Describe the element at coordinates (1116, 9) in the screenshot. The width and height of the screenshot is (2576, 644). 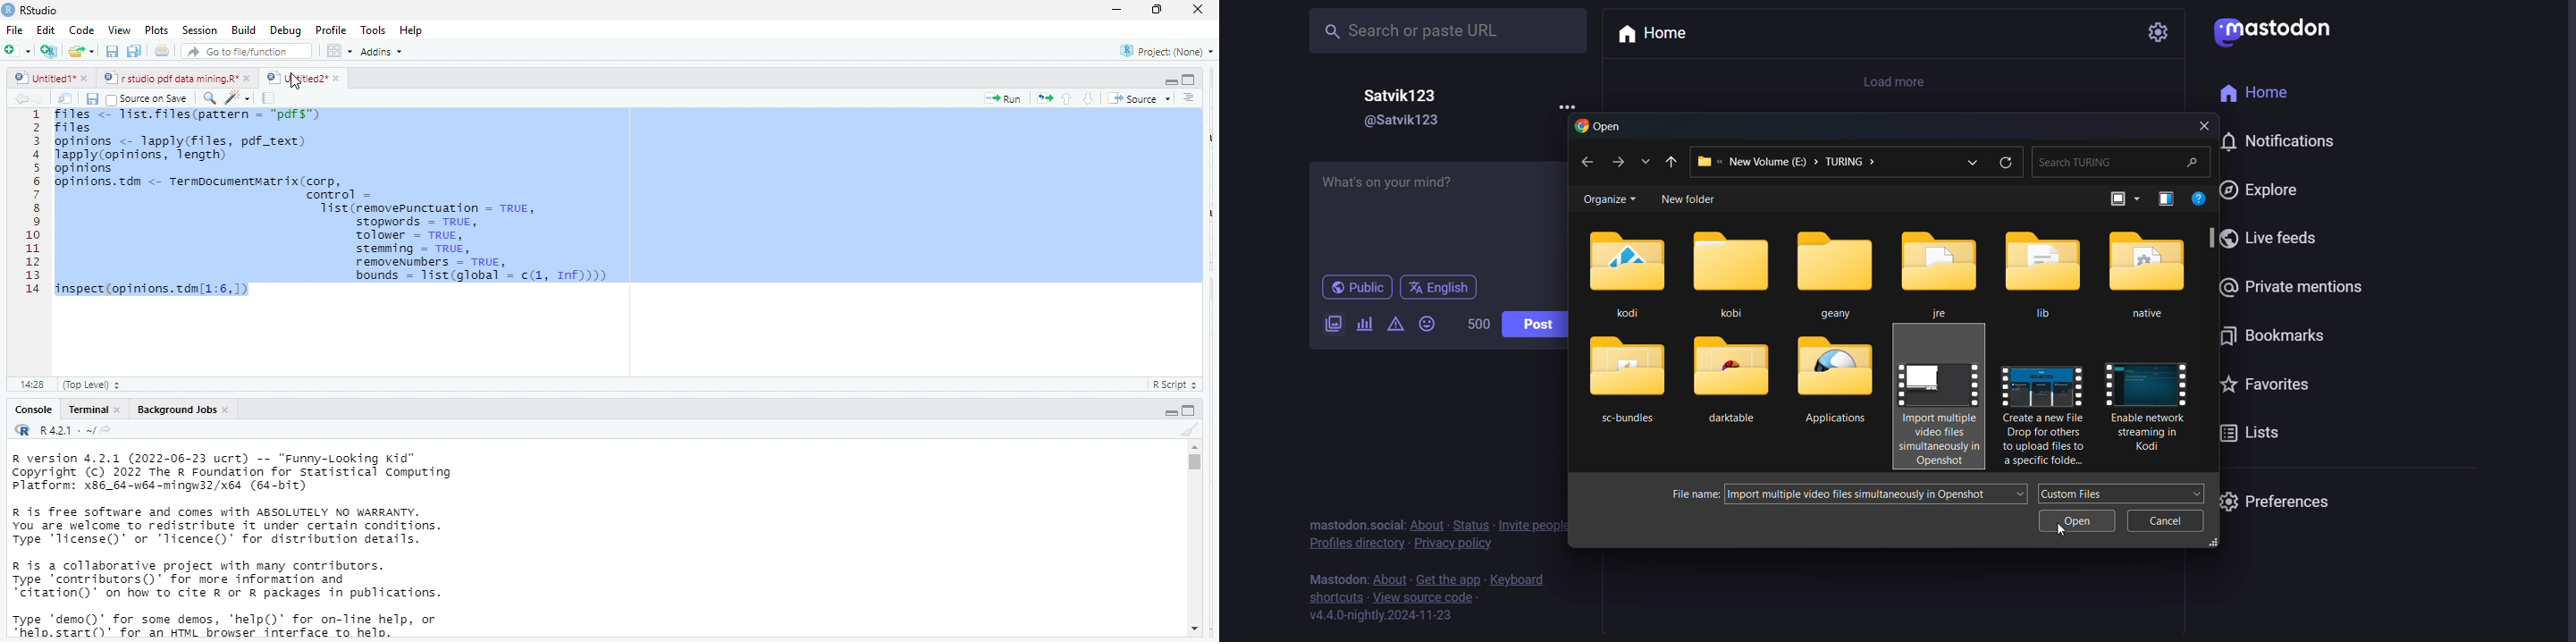
I see `minimize` at that location.